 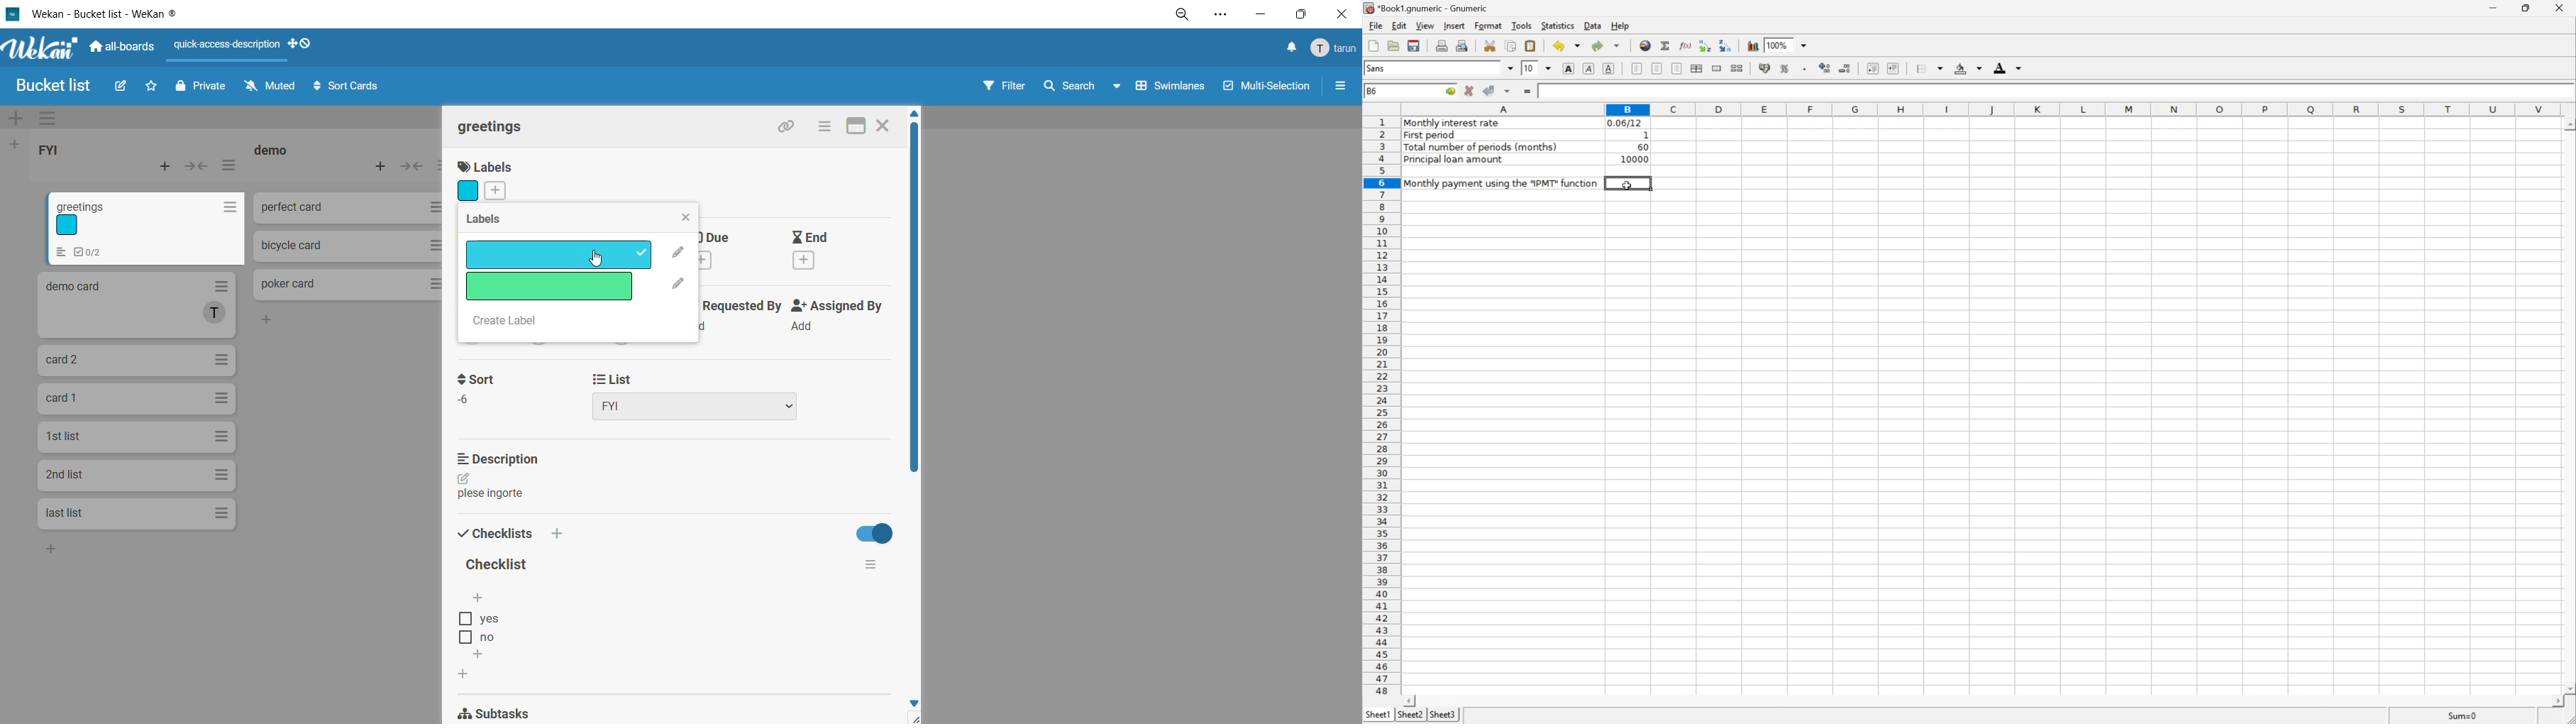 What do you see at coordinates (1557, 24) in the screenshot?
I see `Statistics` at bounding box center [1557, 24].